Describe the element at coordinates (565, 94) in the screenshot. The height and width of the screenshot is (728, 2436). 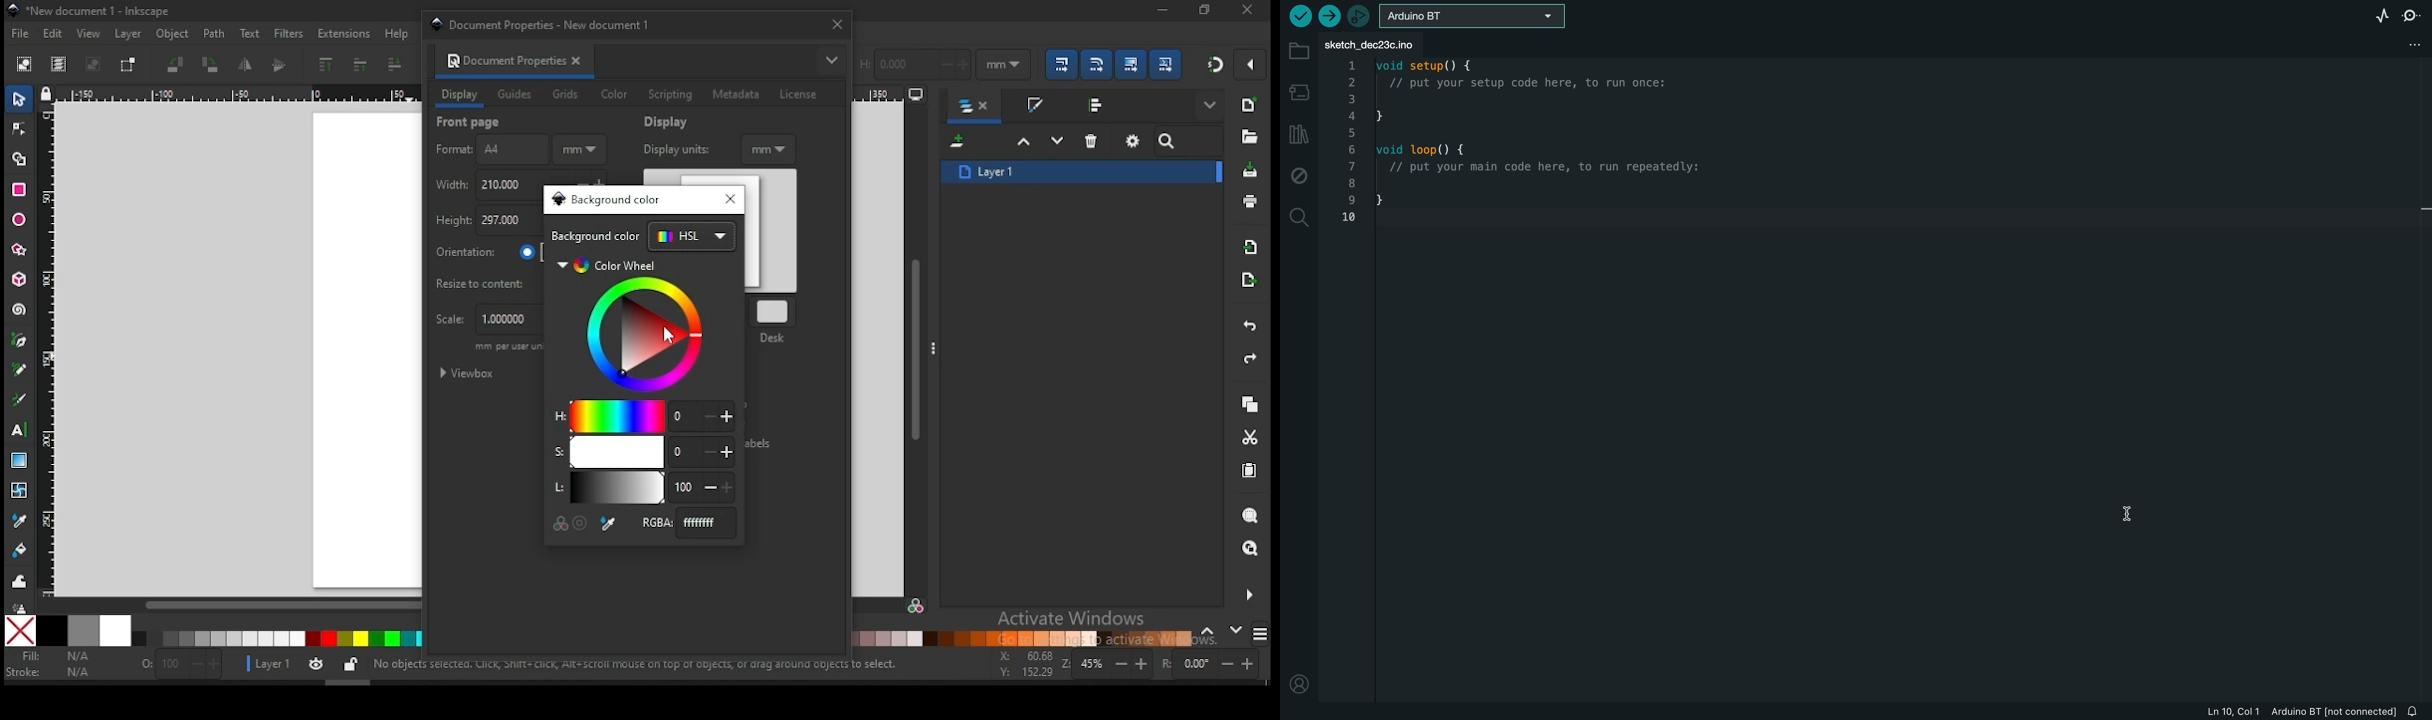
I see `grids` at that location.